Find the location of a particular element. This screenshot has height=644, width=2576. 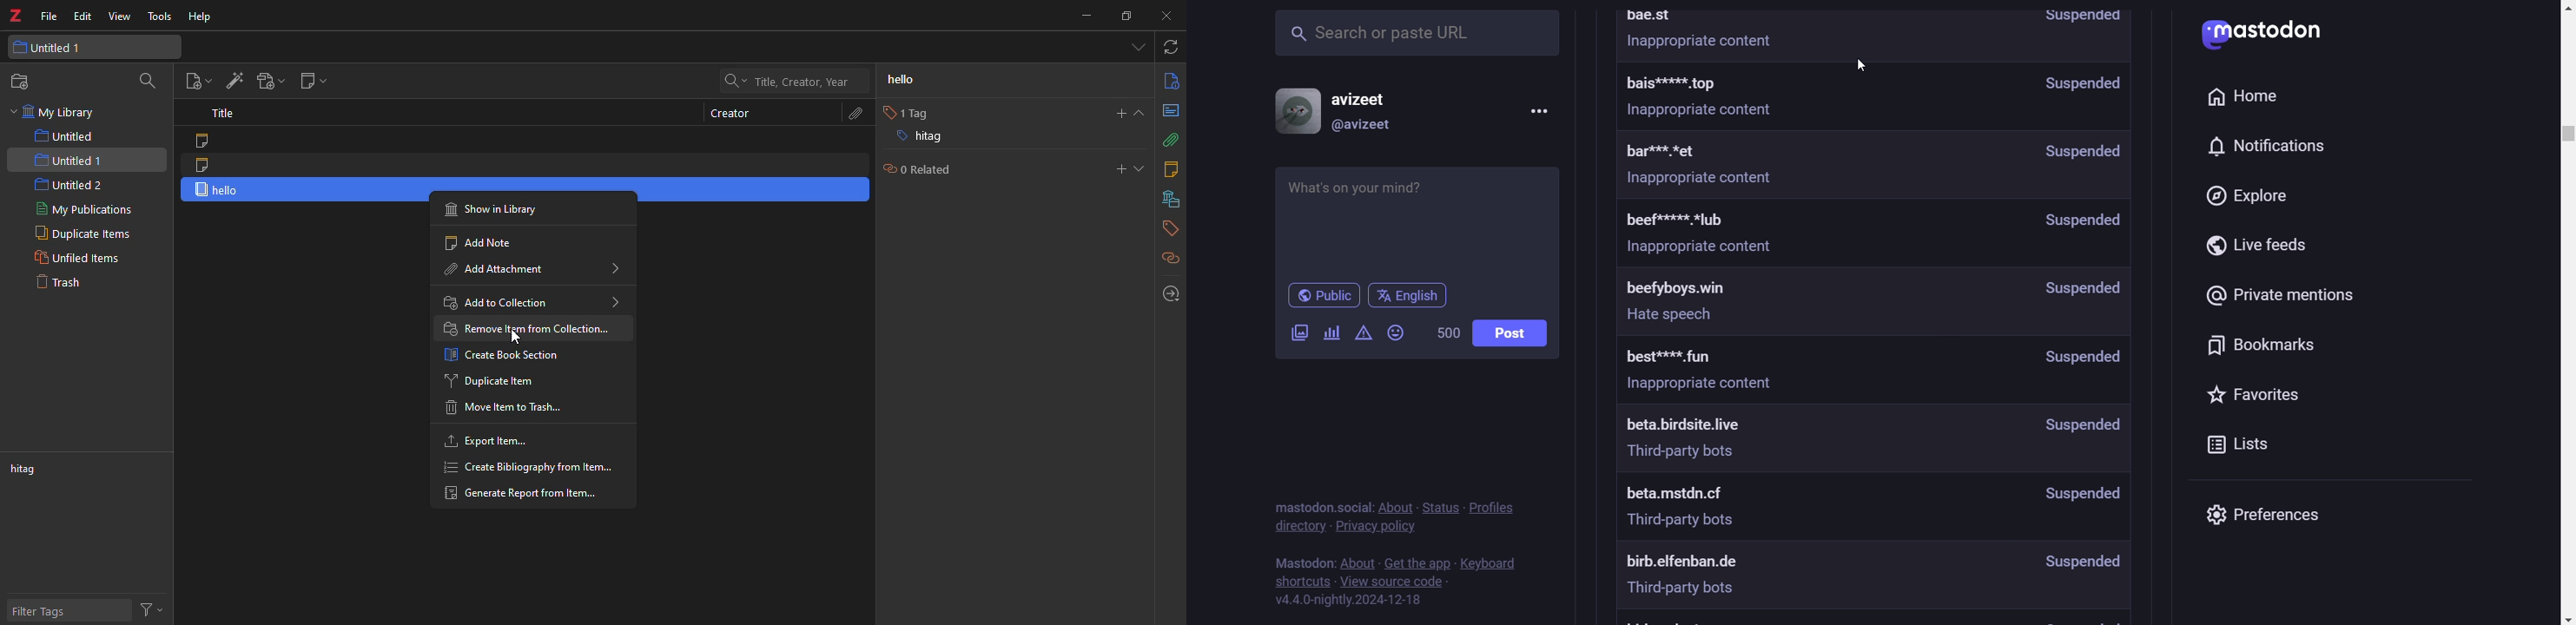

create book section is located at coordinates (502, 354).